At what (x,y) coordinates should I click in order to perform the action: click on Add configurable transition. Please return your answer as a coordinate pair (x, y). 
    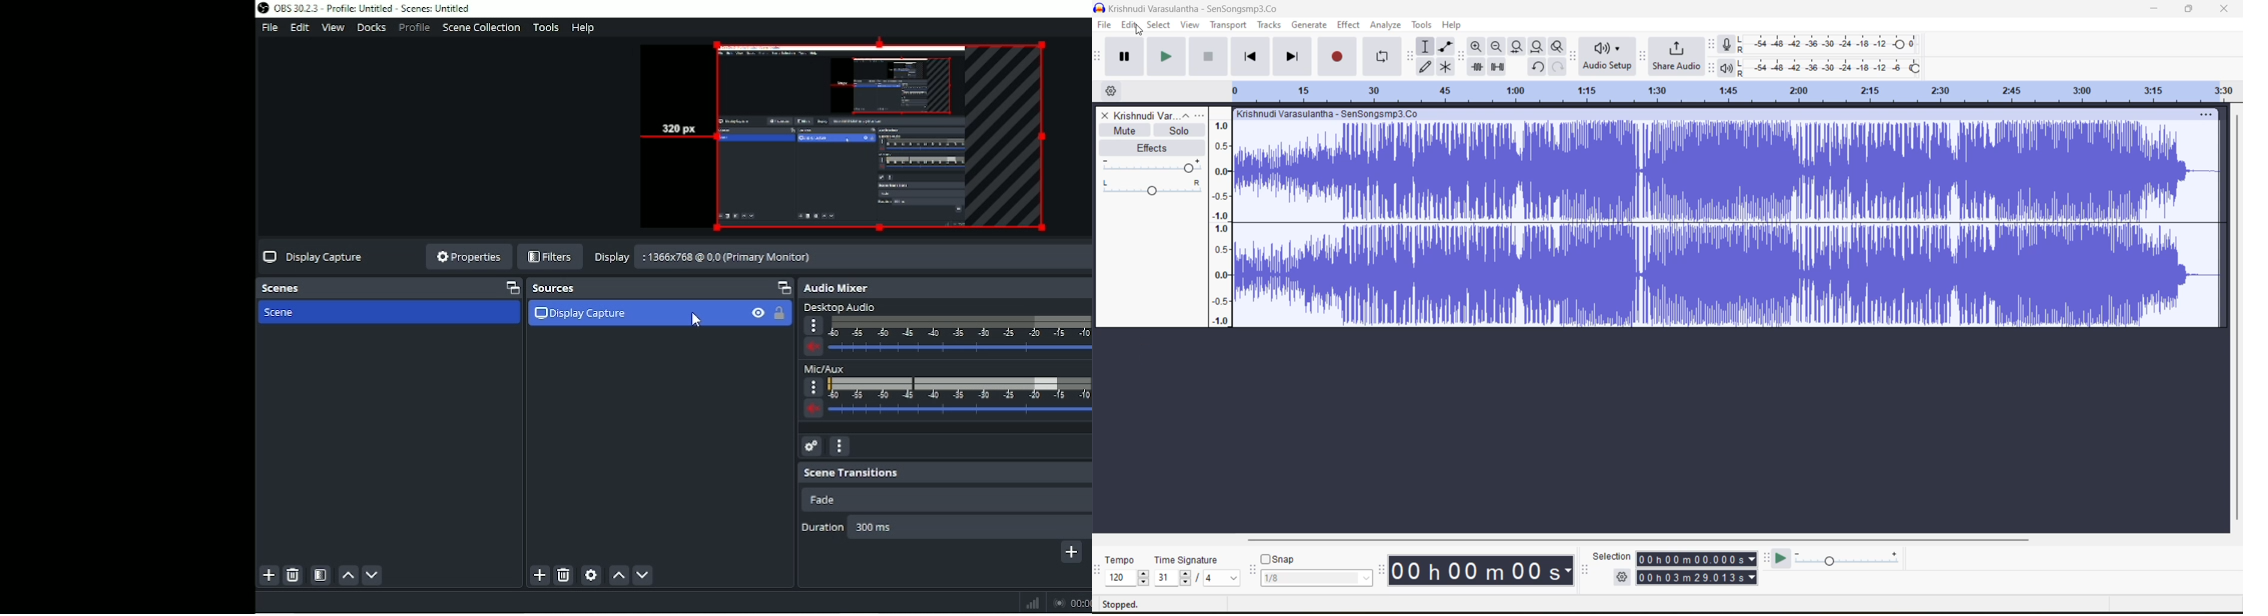
    Looking at the image, I should click on (1072, 554).